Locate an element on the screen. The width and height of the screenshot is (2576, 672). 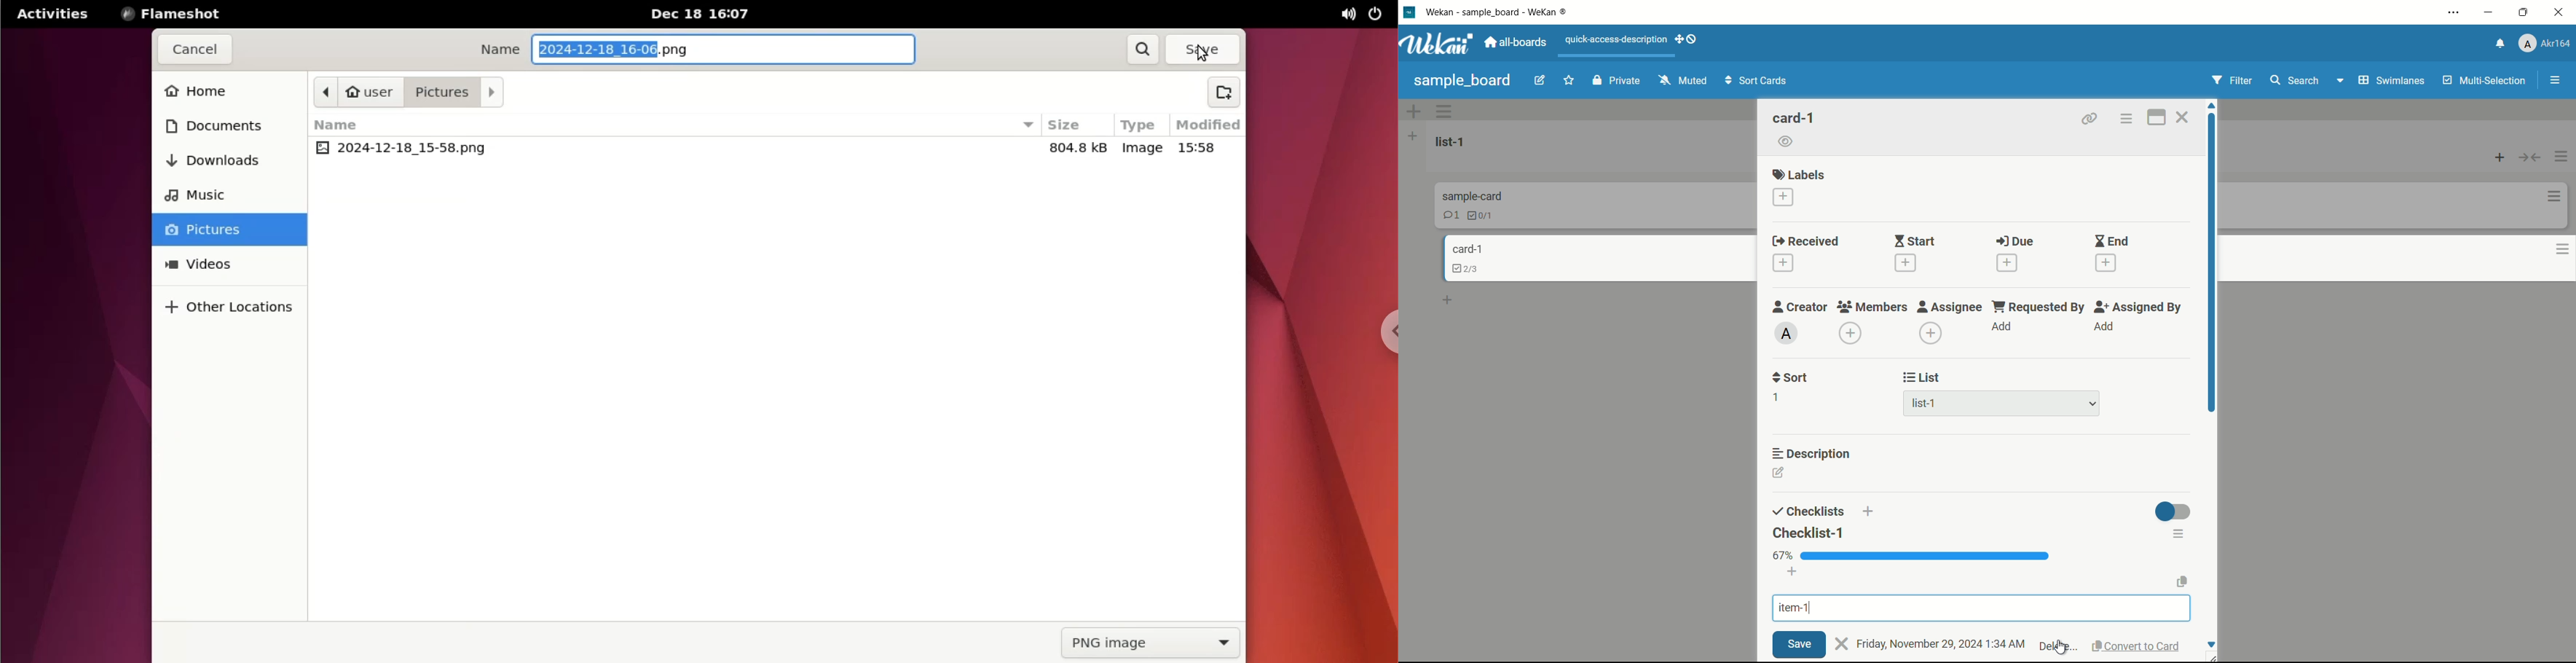
add member is located at coordinates (1850, 333).